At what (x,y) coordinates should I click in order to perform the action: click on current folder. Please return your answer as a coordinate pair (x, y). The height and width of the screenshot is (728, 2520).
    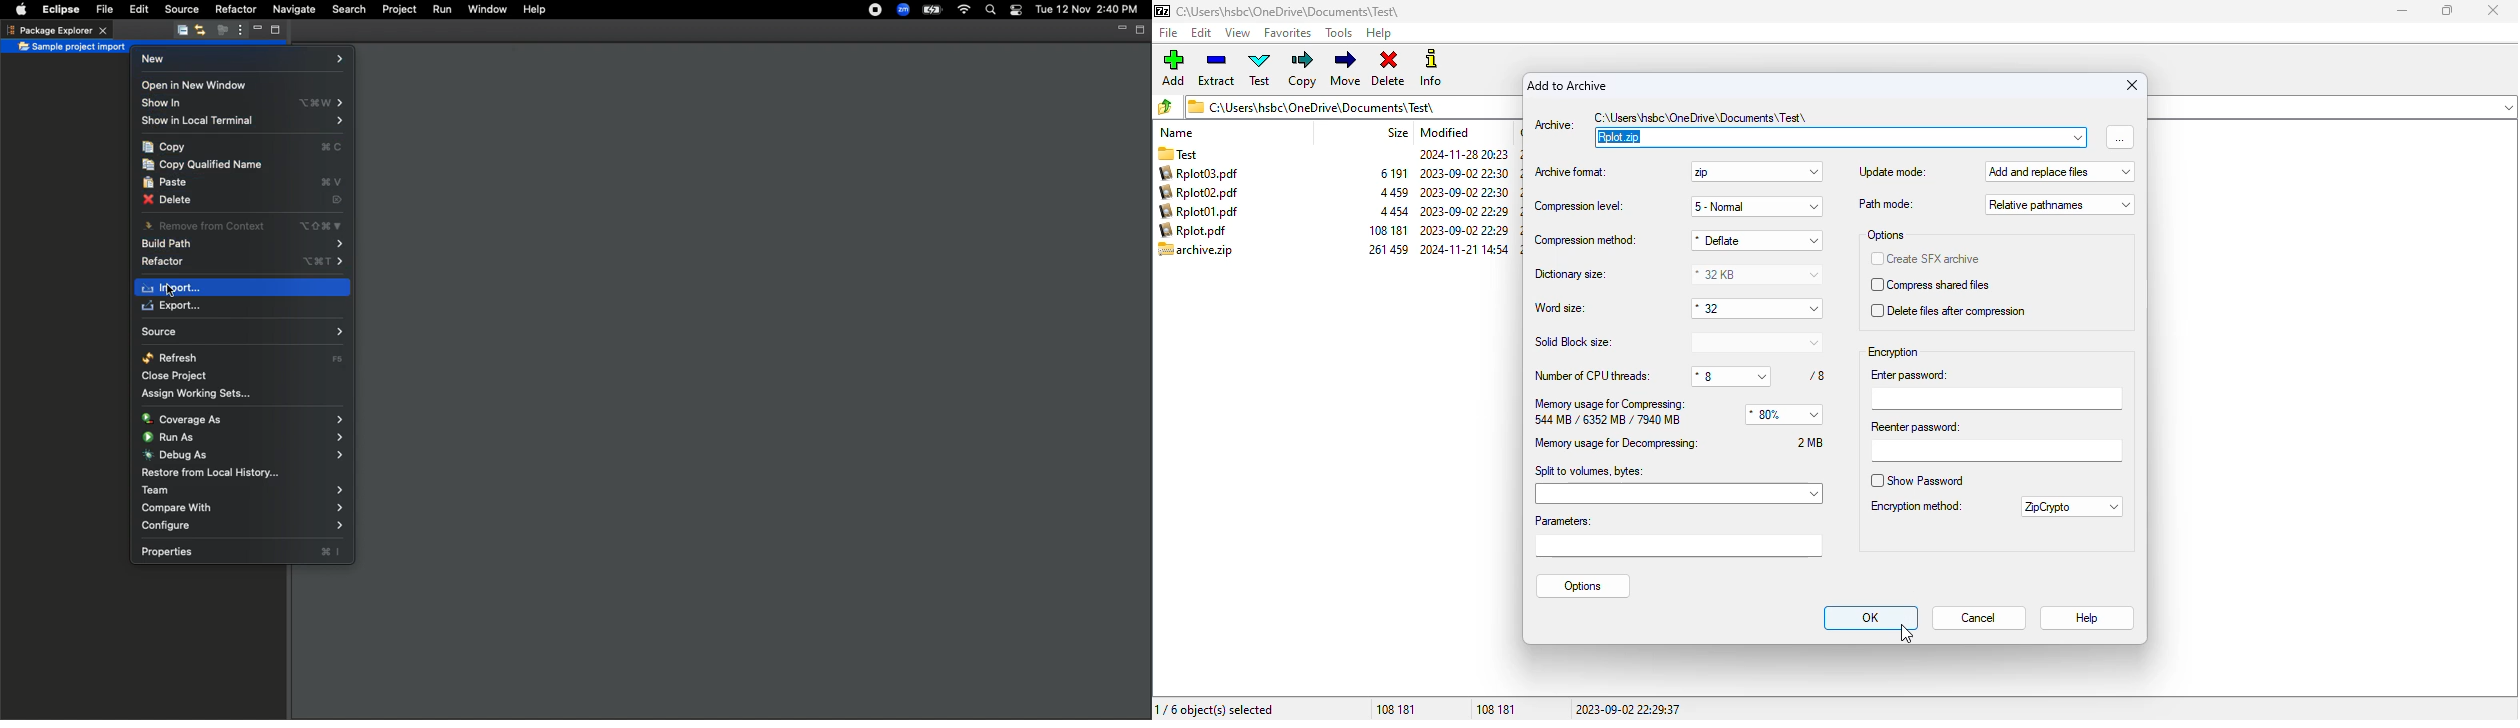
    Looking at the image, I should click on (1289, 11).